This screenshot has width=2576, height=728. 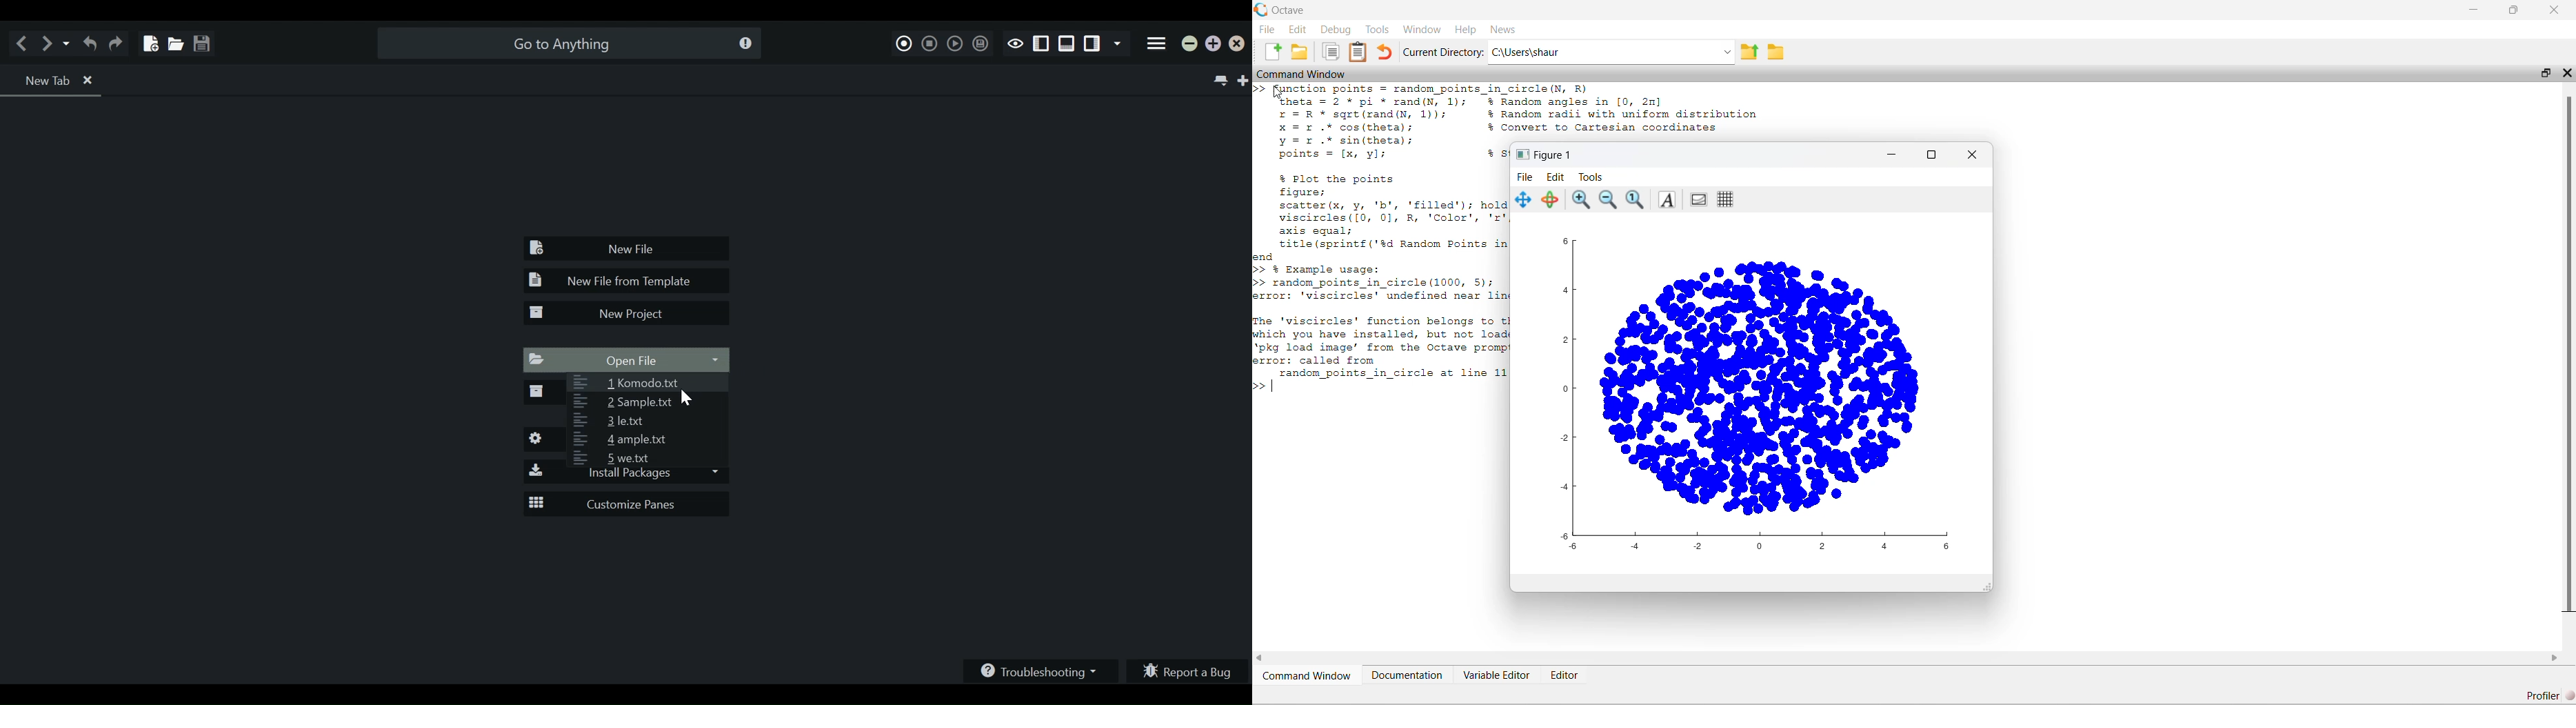 I want to click on Window, so click(x=1421, y=30).